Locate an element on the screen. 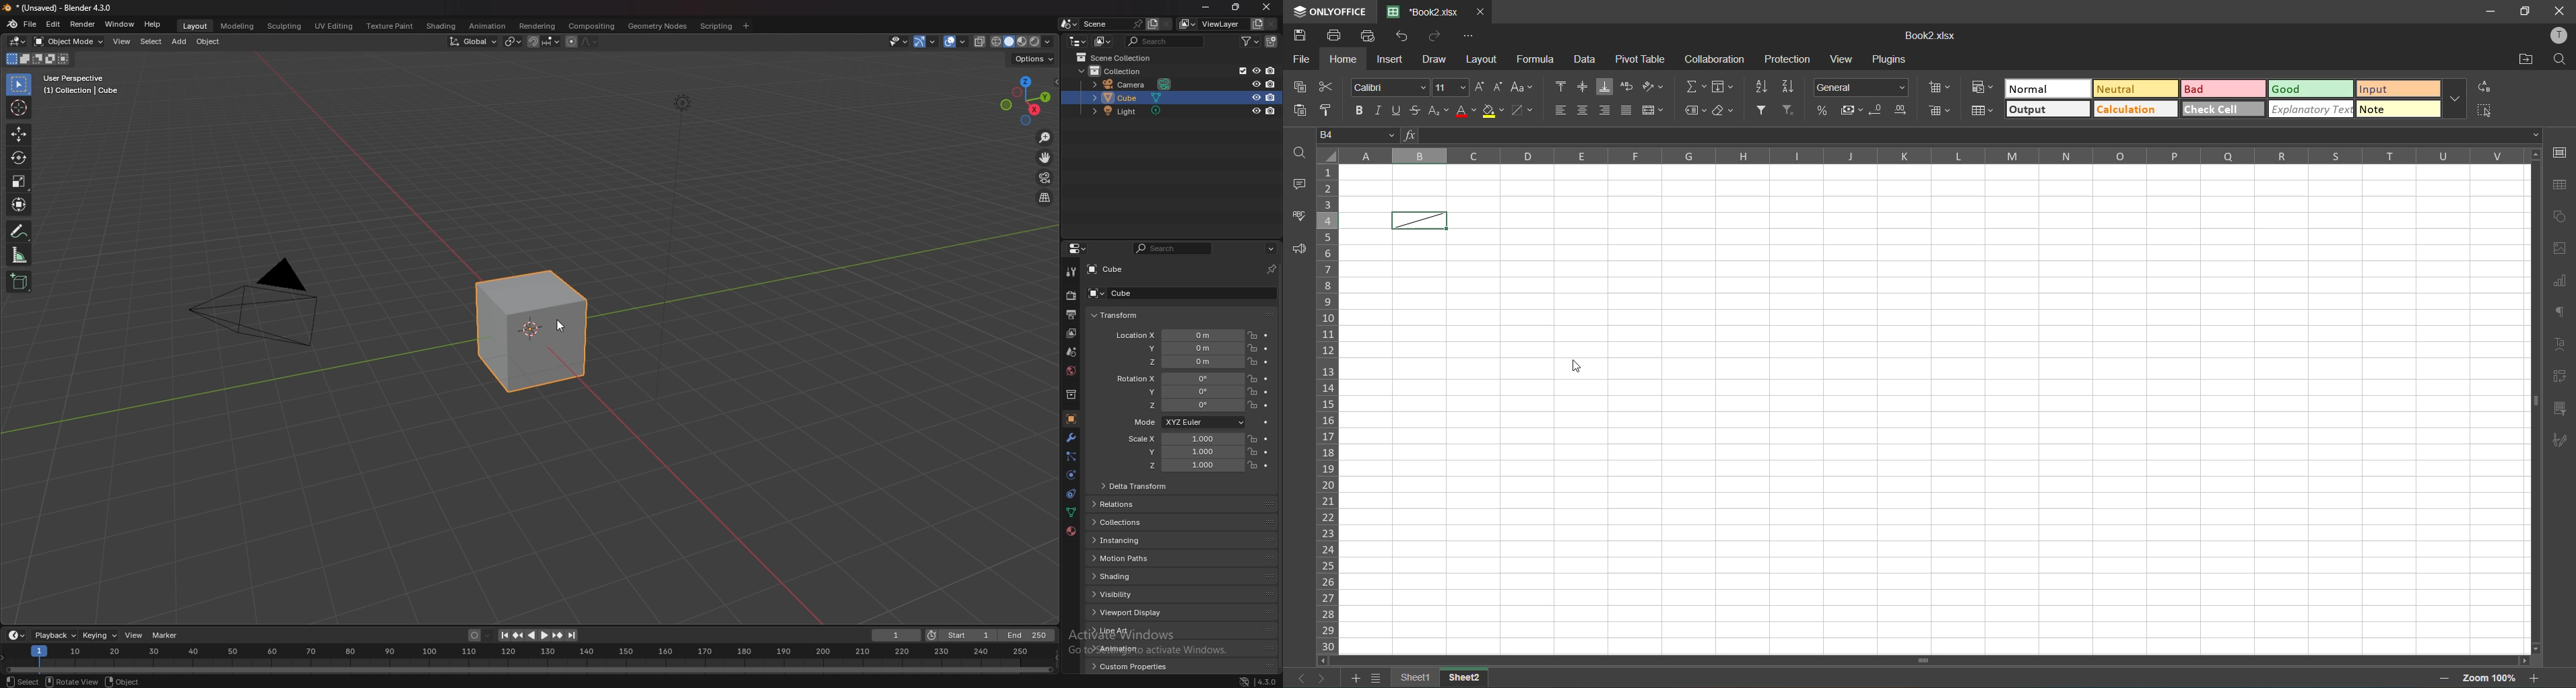 This screenshot has height=700, width=2576. font style is located at coordinates (1391, 88).